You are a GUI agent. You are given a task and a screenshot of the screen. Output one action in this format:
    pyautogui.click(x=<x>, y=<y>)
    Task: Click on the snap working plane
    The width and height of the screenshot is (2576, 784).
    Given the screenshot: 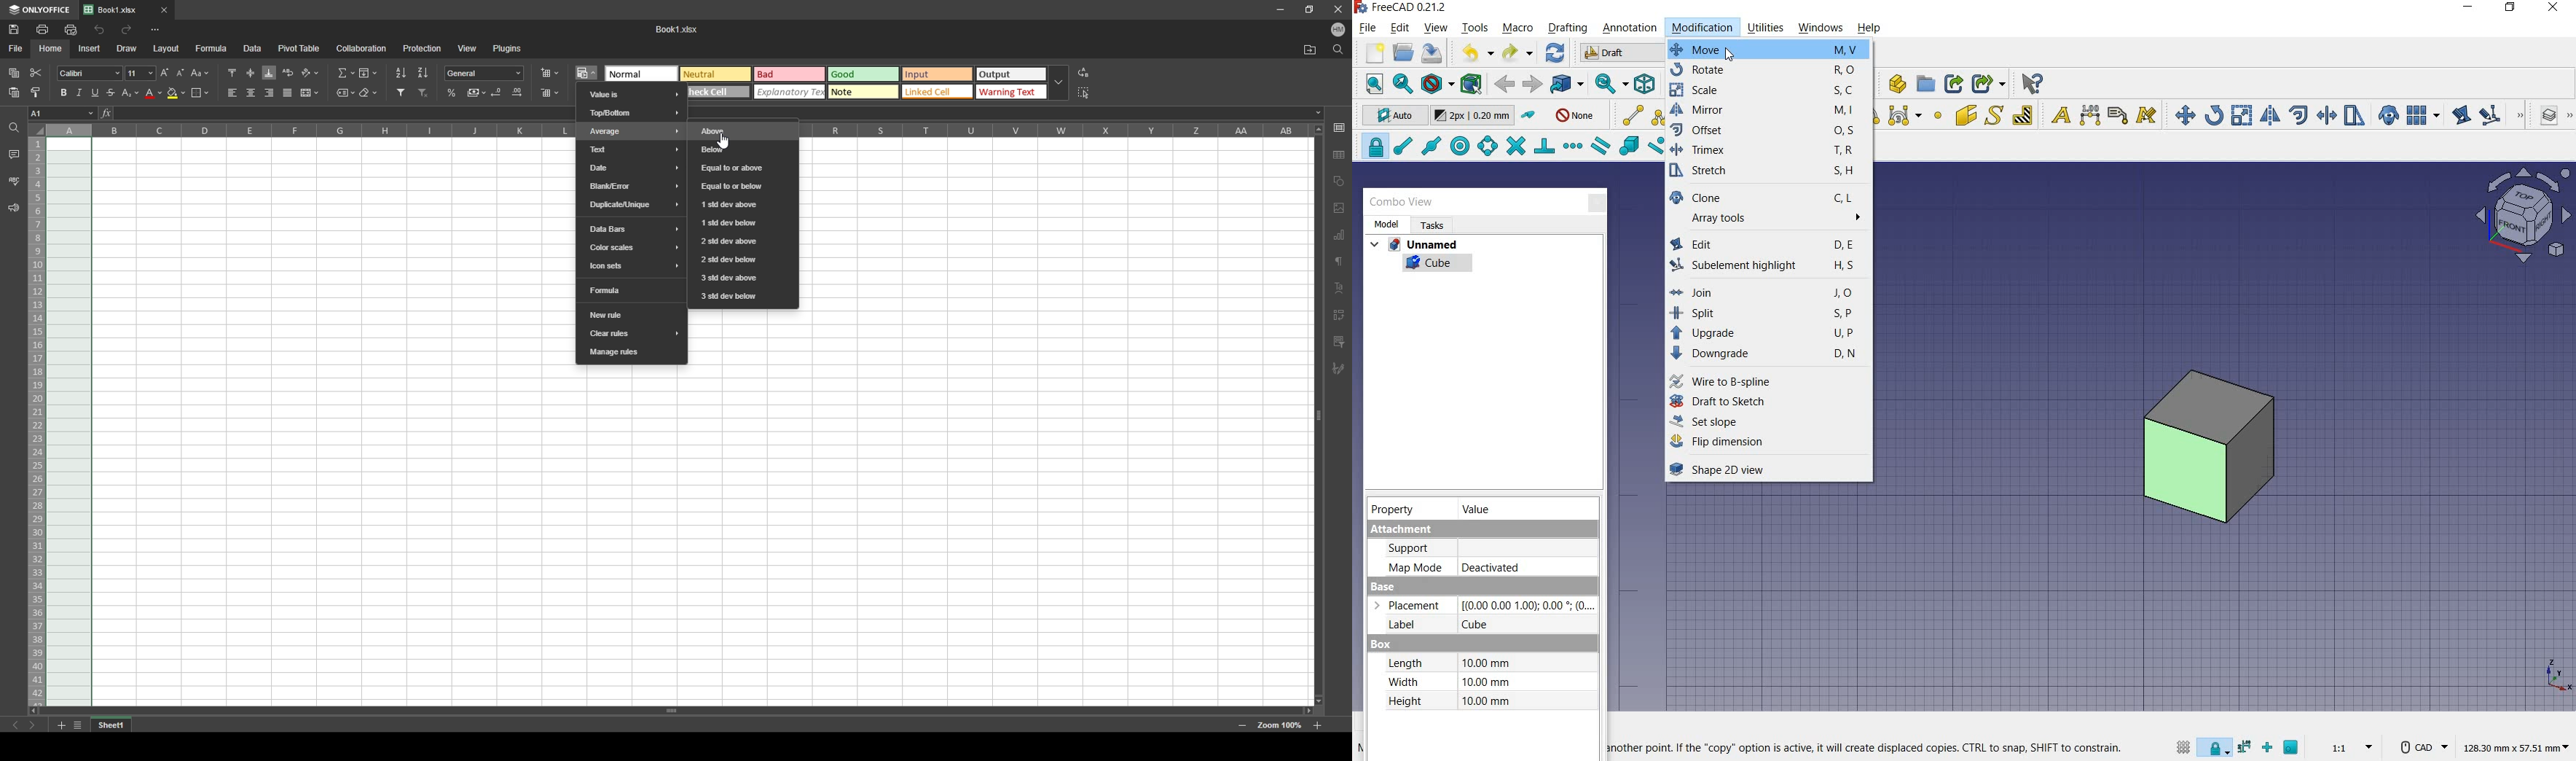 What is the action you would take?
    pyautogui.click(x=2292, y=748)
    